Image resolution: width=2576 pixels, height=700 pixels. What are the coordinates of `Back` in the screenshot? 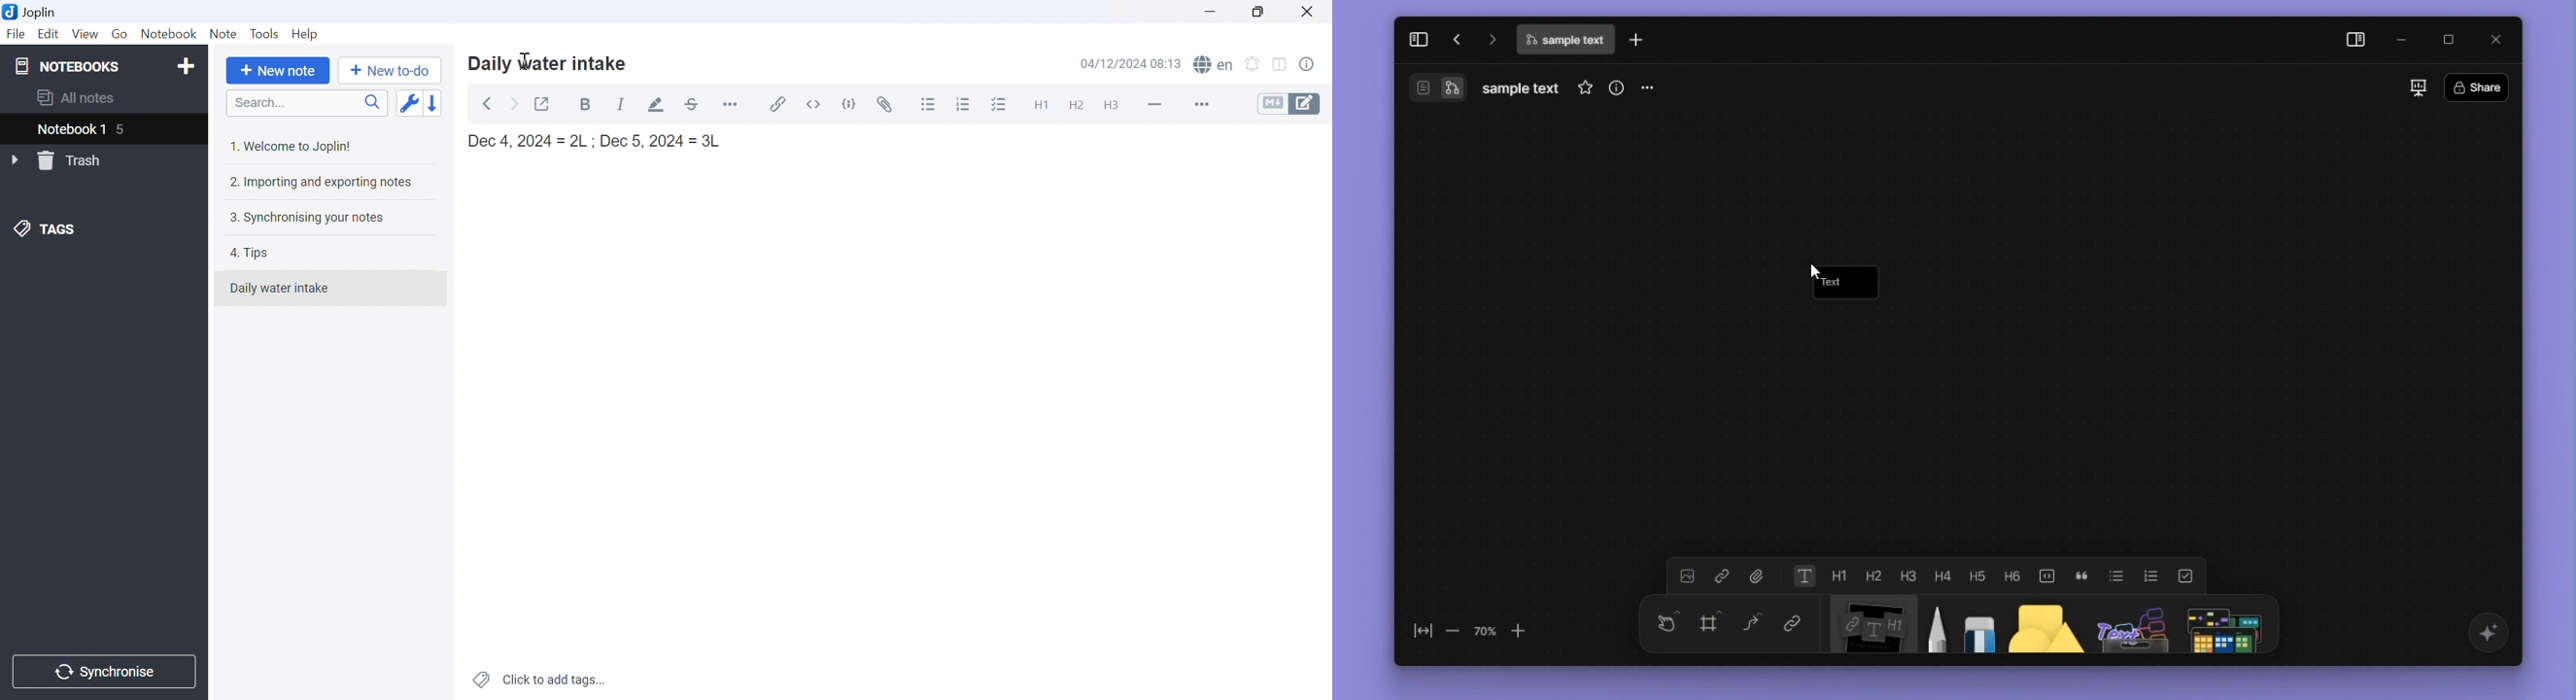 It's located at (486, 104).